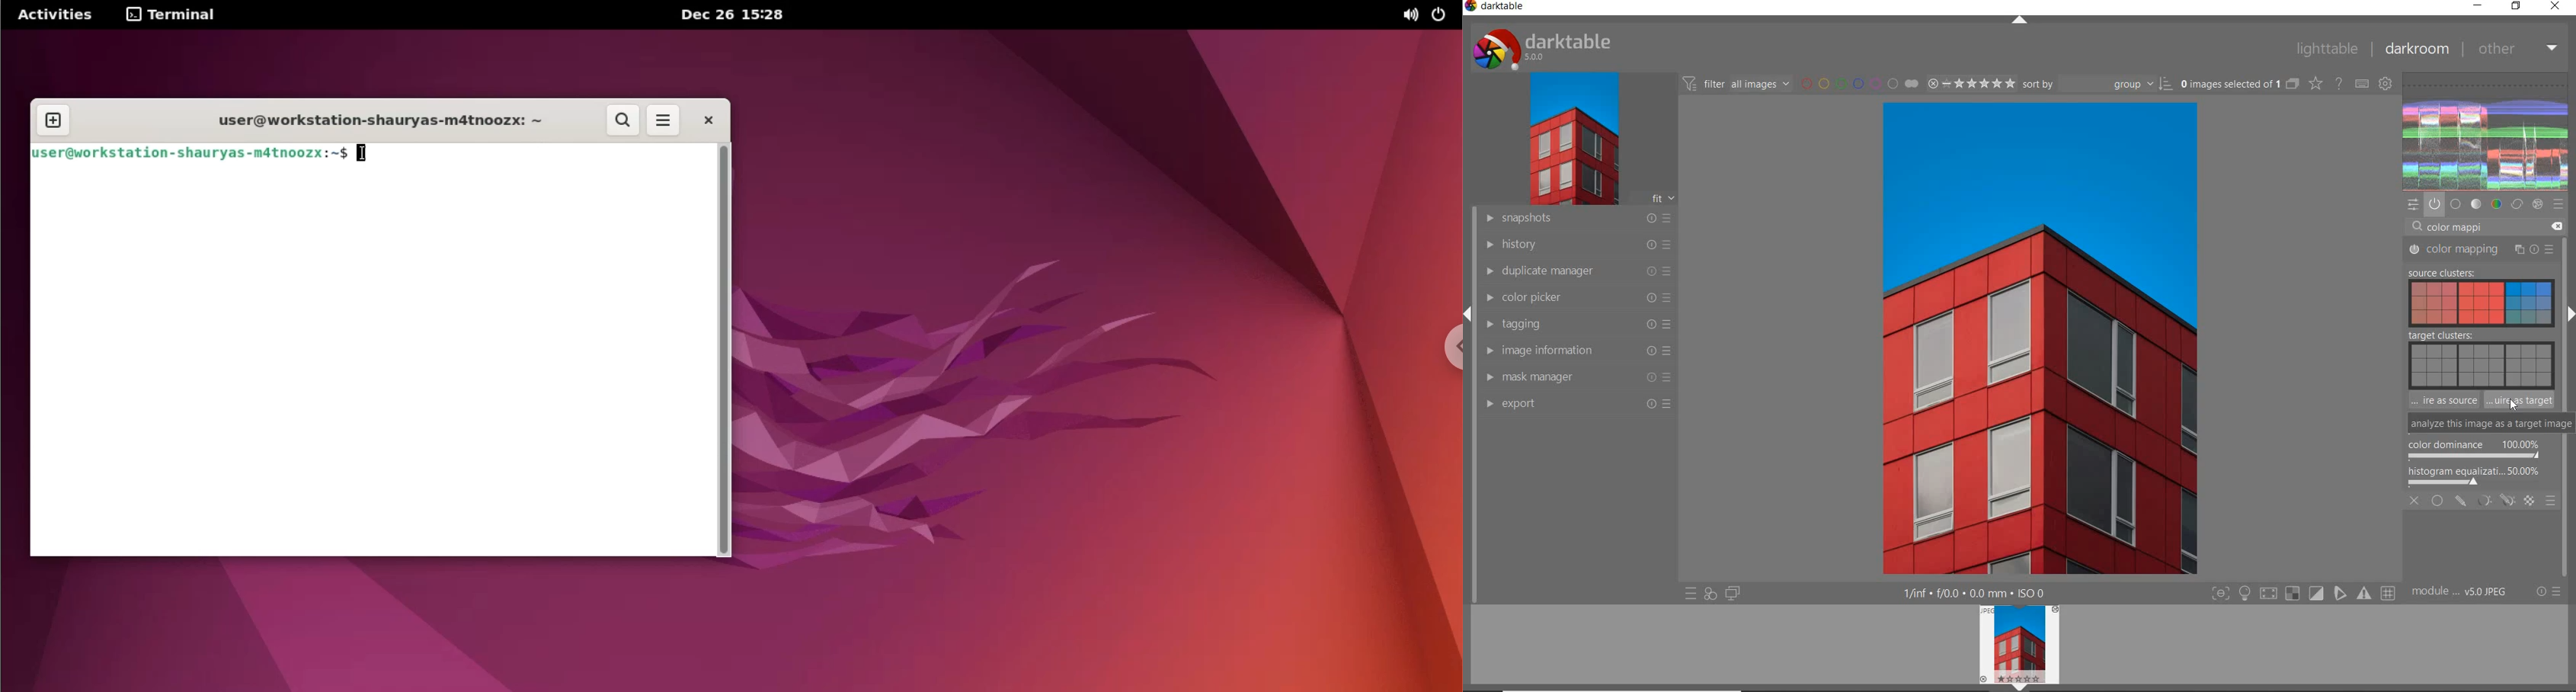 The image size is (2576, 700). What do you see at coordinates (2478, 358) in the screenshot?
I see `TARGET CLUSTERS` at bounding box center [2478, 358].